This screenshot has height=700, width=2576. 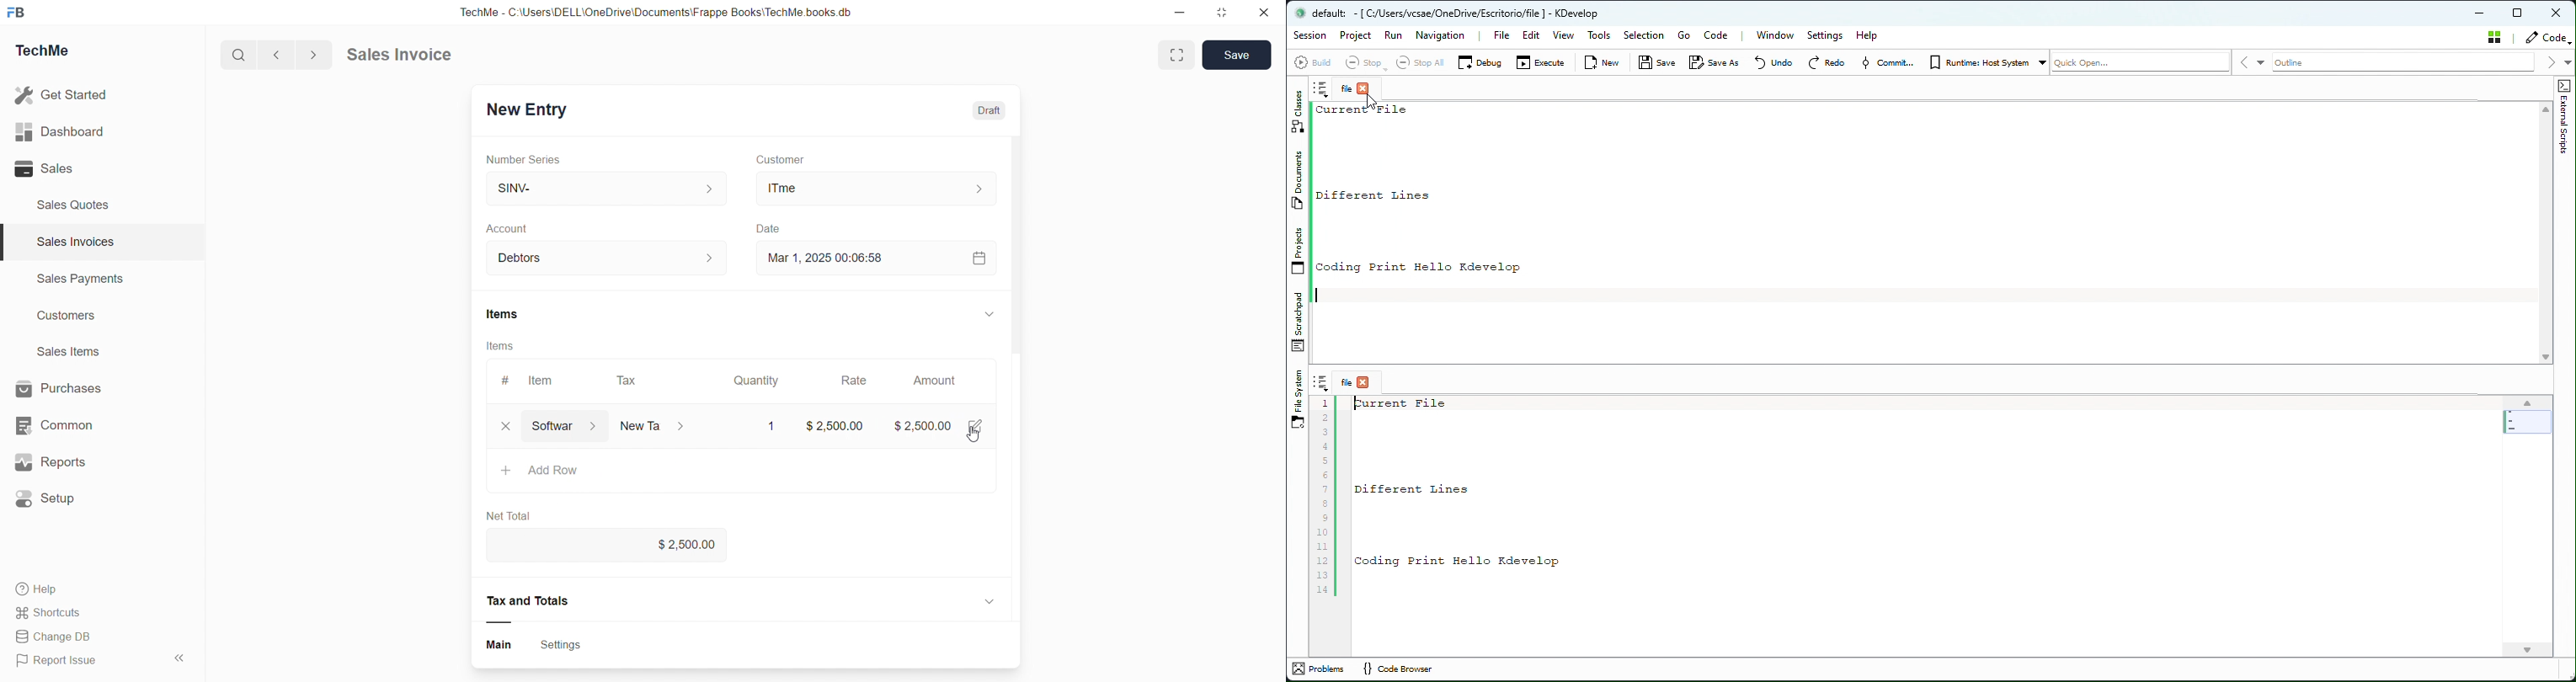 What do you see at coordinates (1605, 63) in the screenshot?
I see `New` at bounding box center [1605, 63].